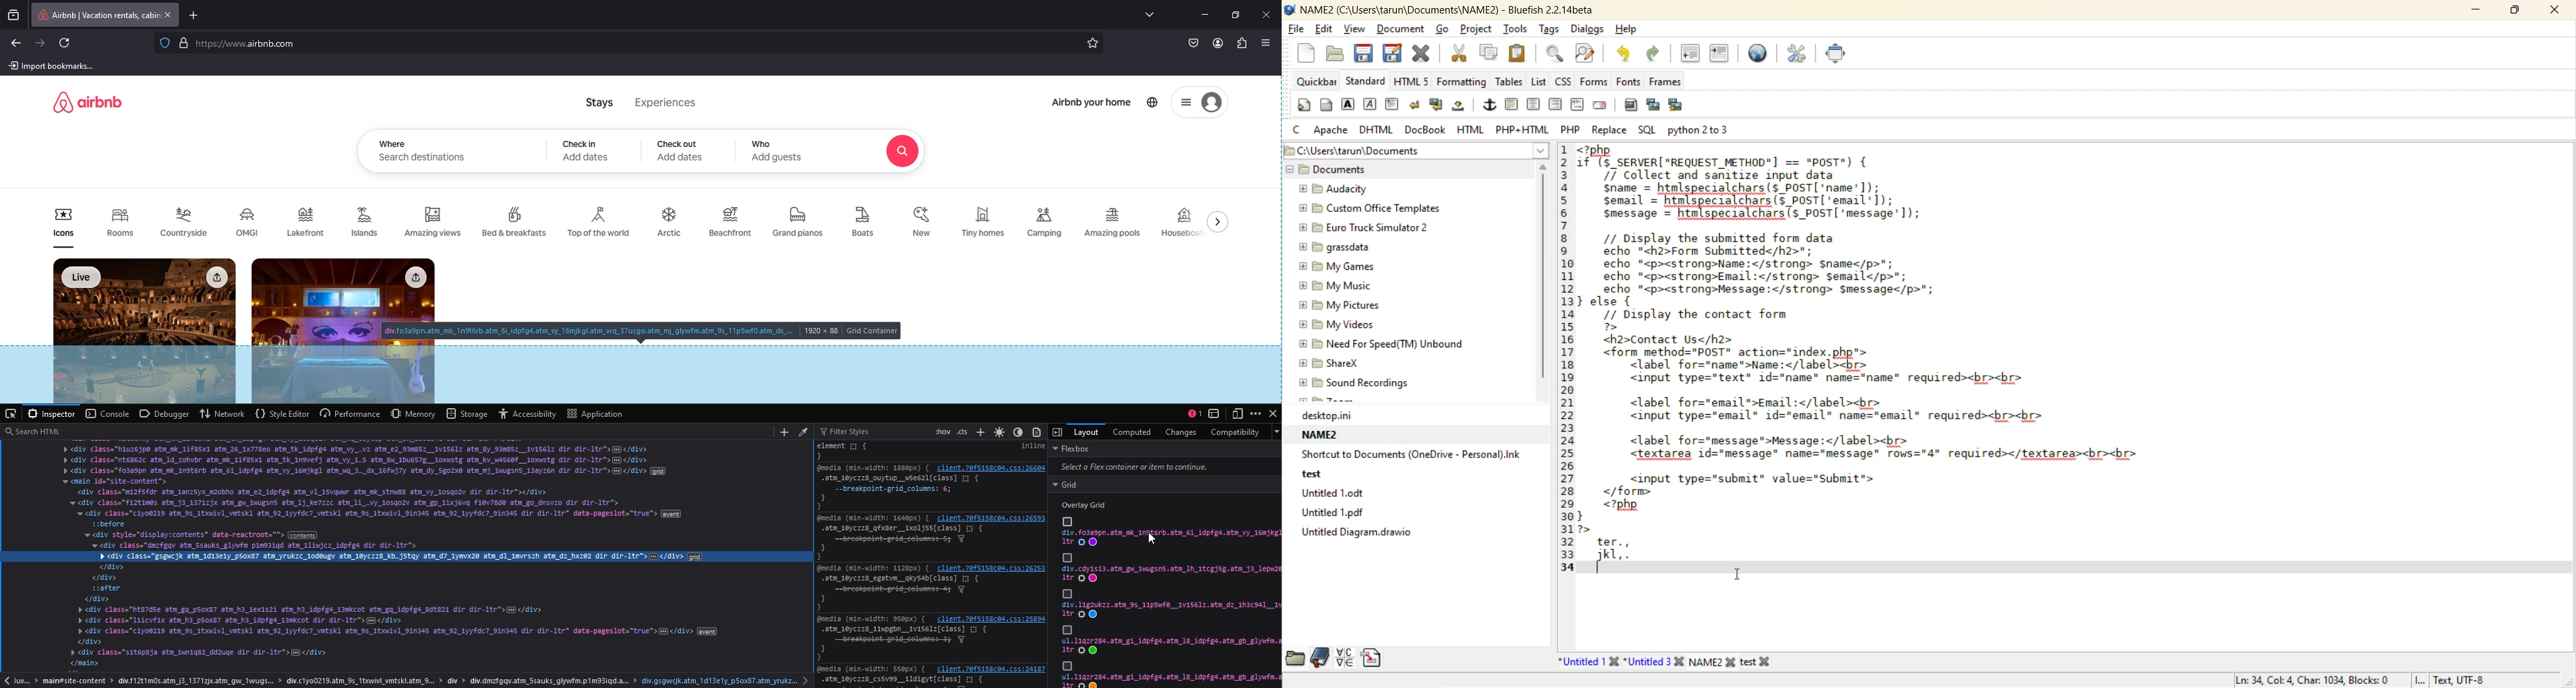 This screenshot has height=700, width=2576. Describe the element at coordinates (2511, 12) in the screenshot. I see `maximize` at that location.